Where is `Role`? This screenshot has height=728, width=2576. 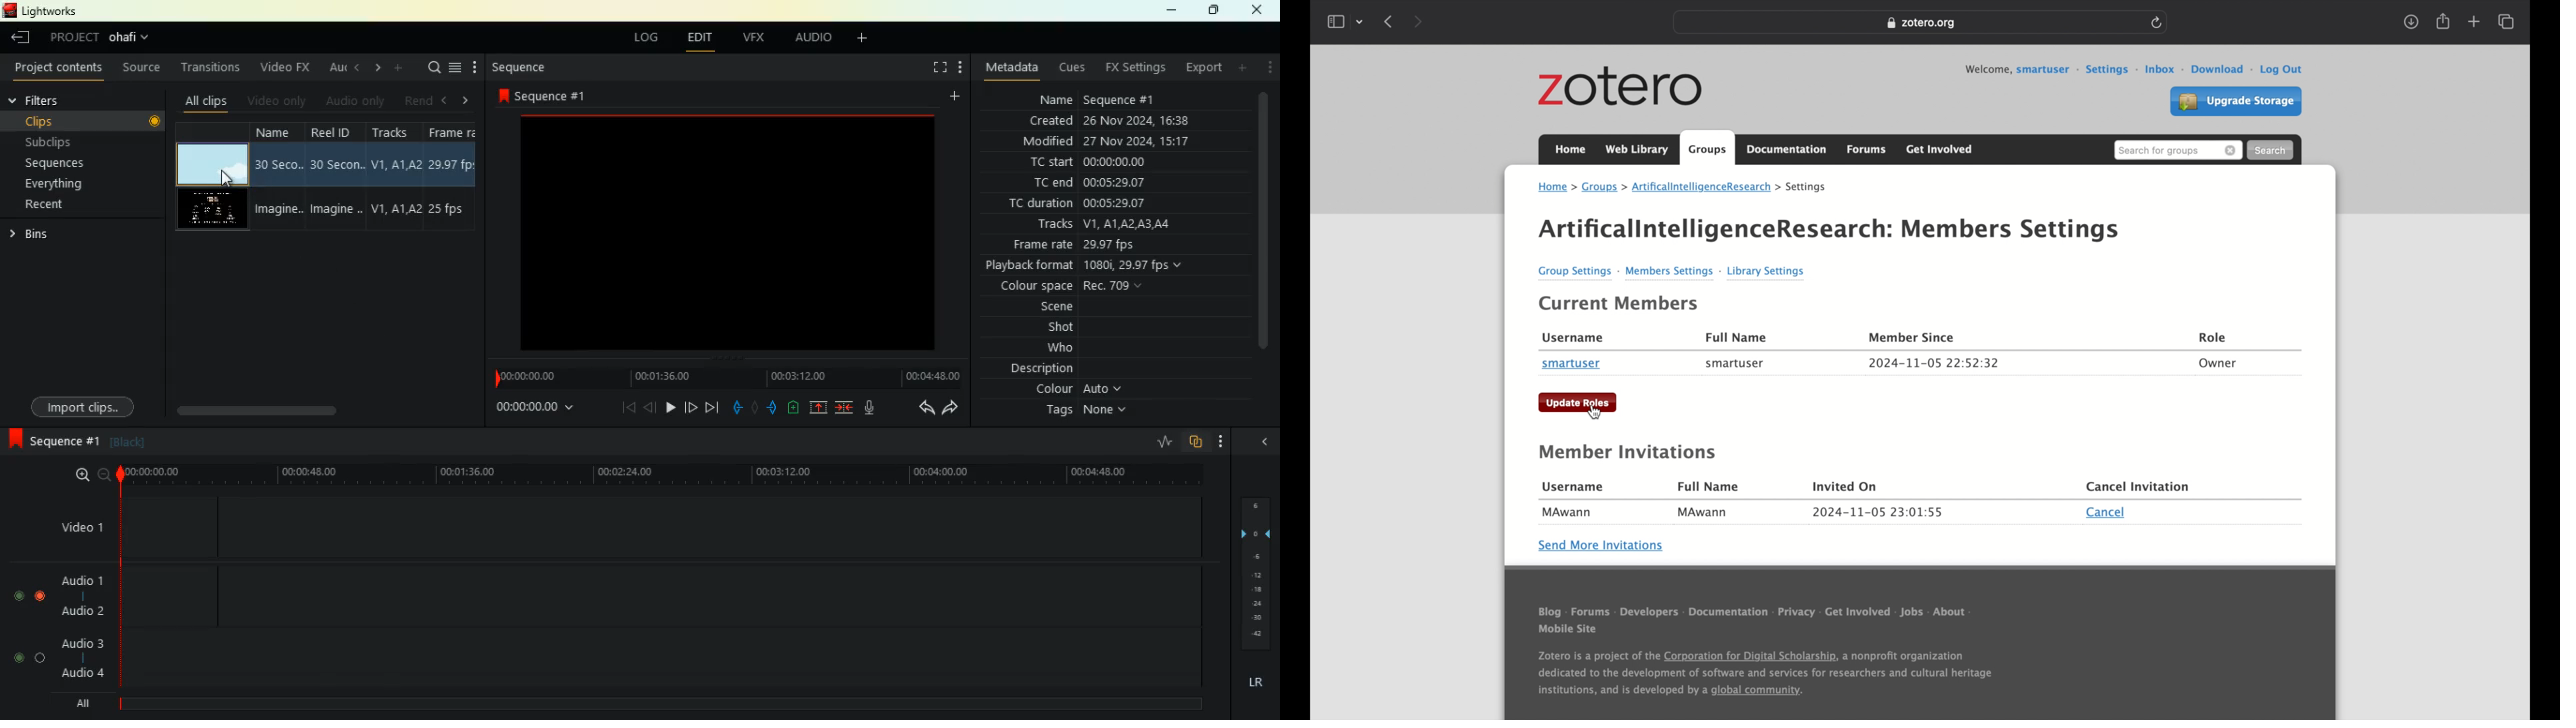 Role is located at coordinates (2214, 334).